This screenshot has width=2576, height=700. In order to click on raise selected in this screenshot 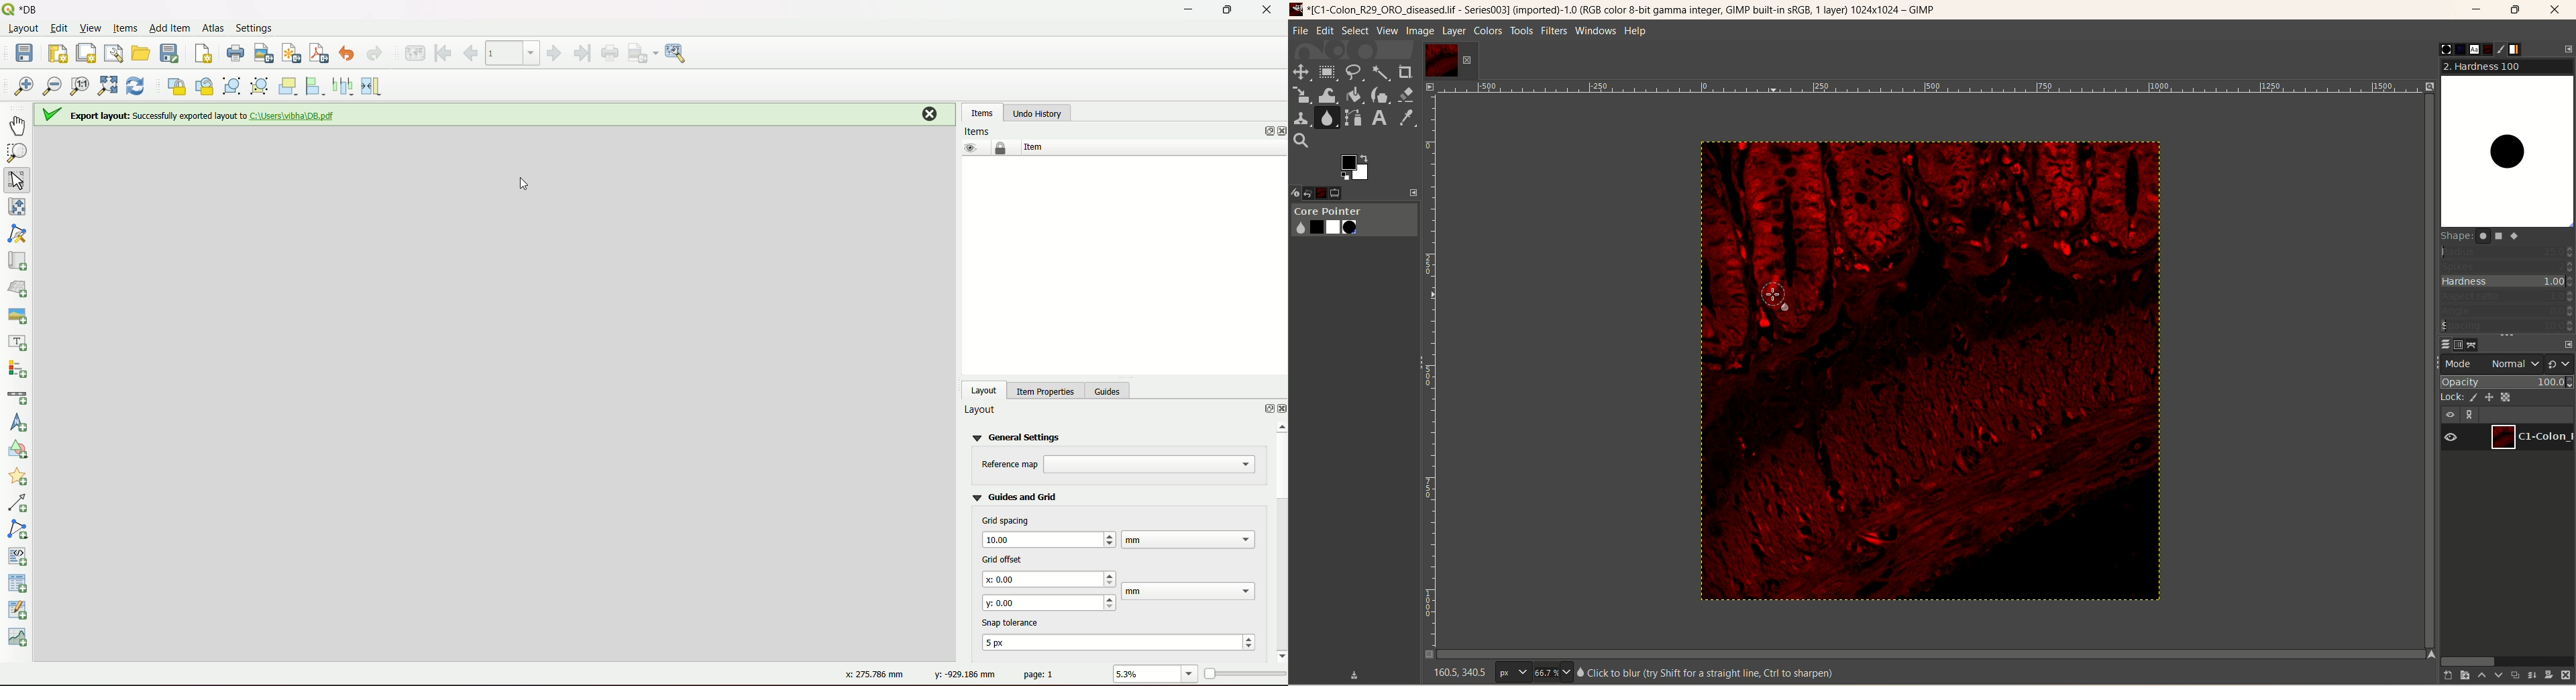, I will do `click(290, 86)`.